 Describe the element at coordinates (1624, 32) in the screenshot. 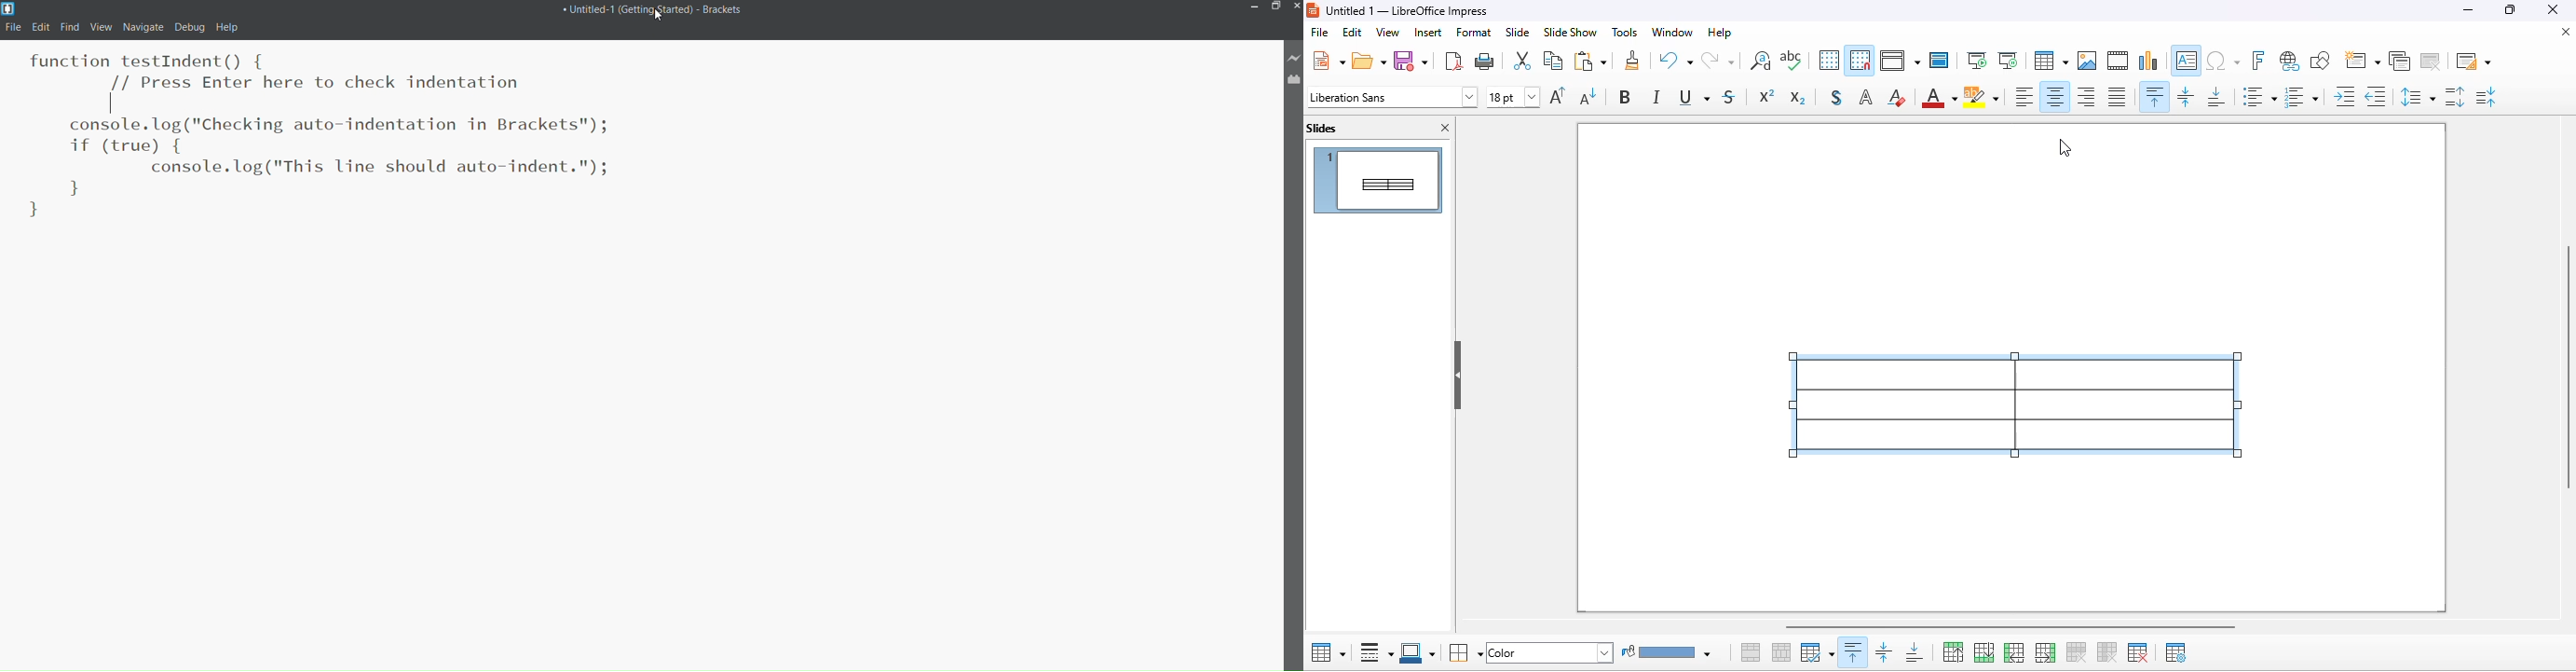

I see `tools` at that location.